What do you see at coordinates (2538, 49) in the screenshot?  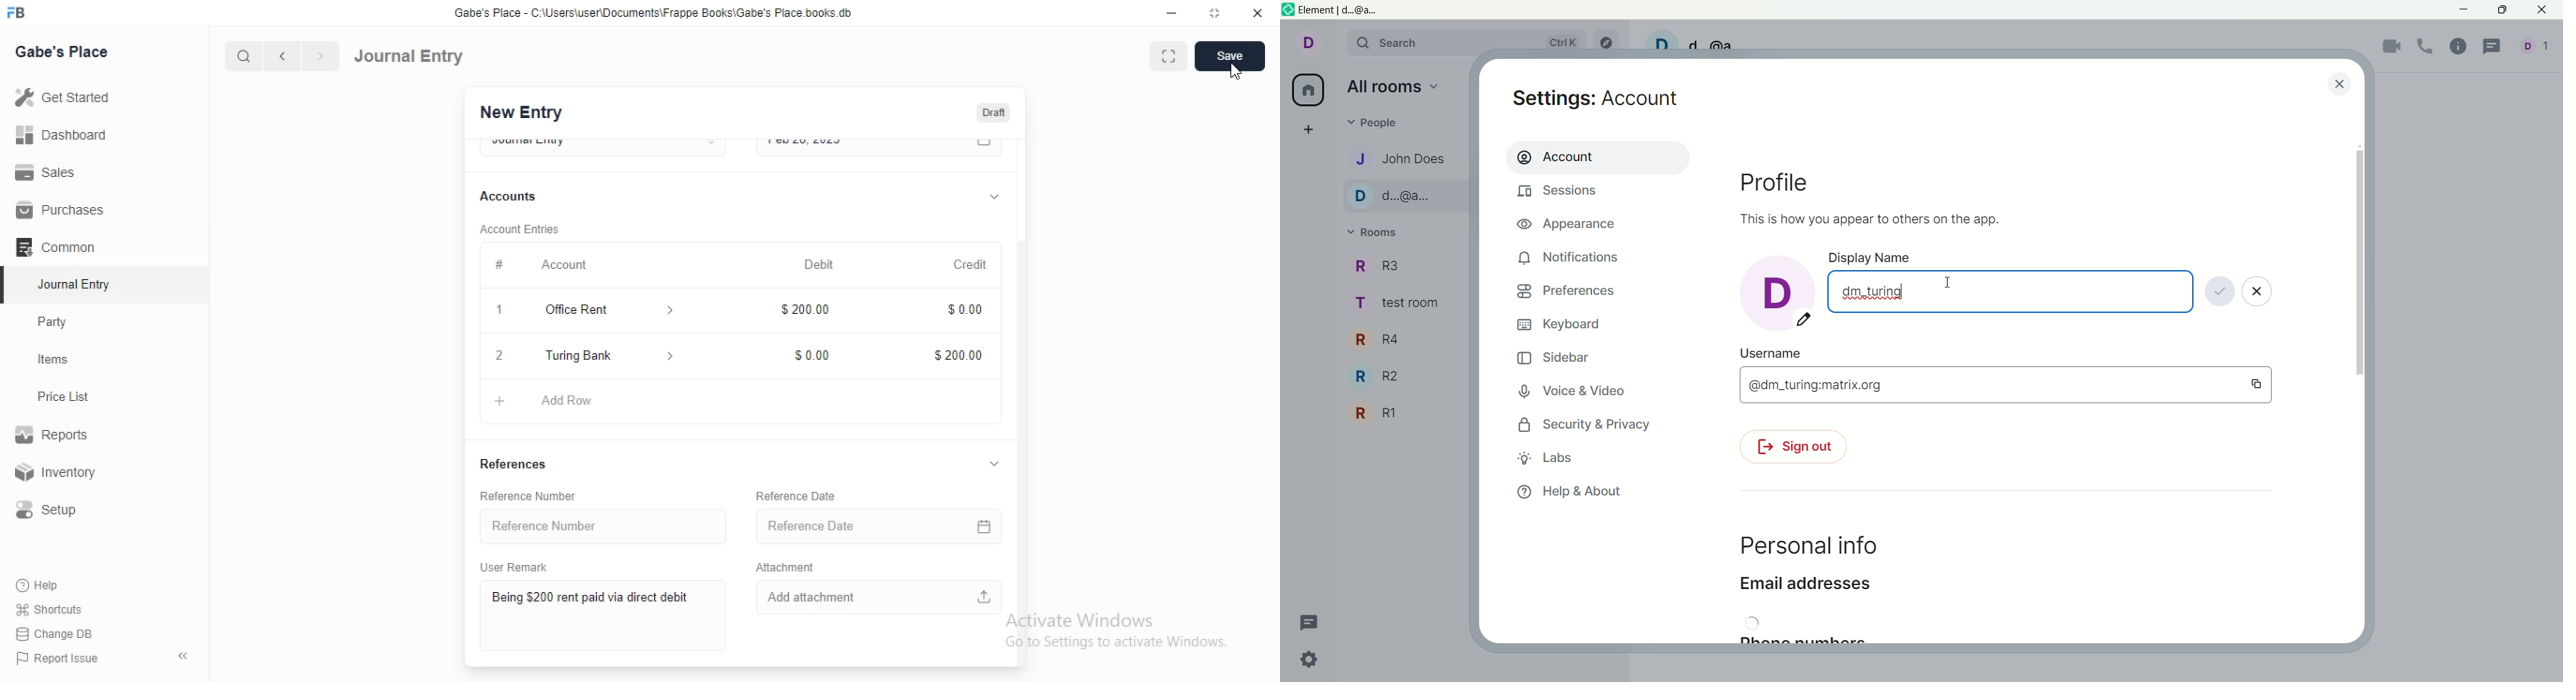 I see `people` at bounding box center [2538, 49].